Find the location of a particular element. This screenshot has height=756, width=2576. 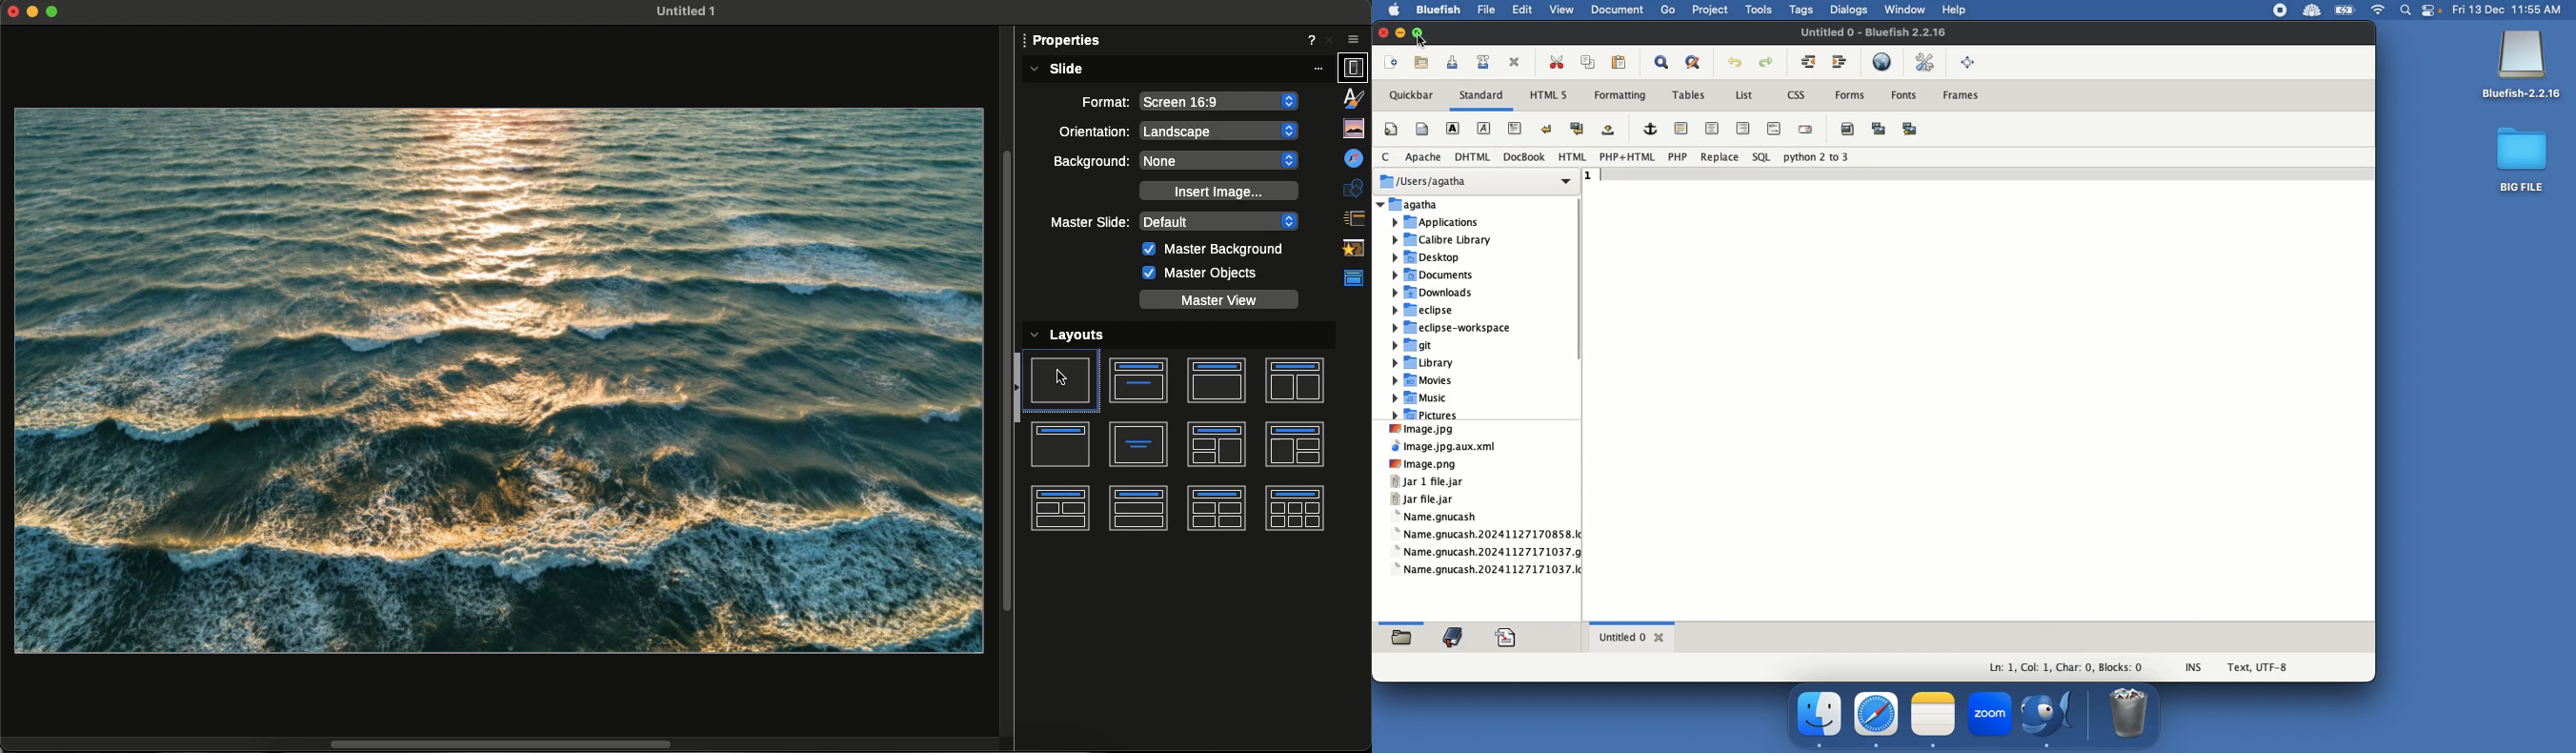

mac logo is located at coordinates (1394, 8).